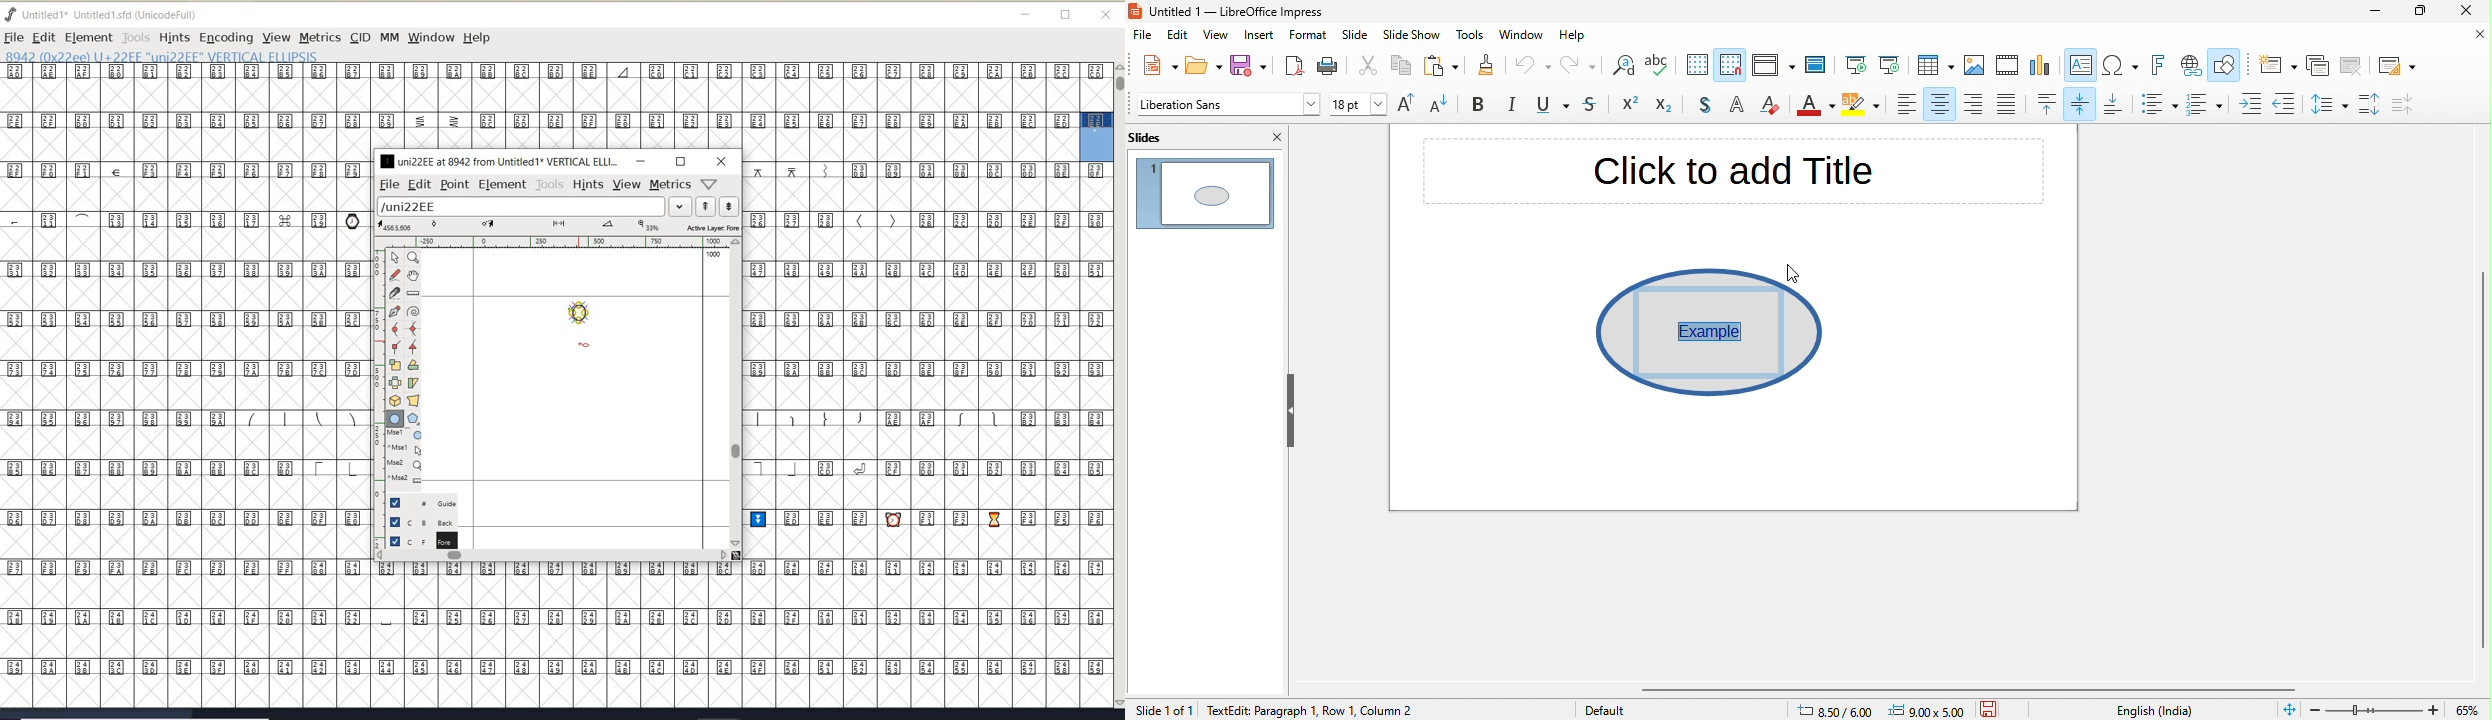 This screenshot has width=2492, height=728. What do you see at coordinates (1398, 67) in the screenshot?
I see `copy` at bounding box center [1398, 67].